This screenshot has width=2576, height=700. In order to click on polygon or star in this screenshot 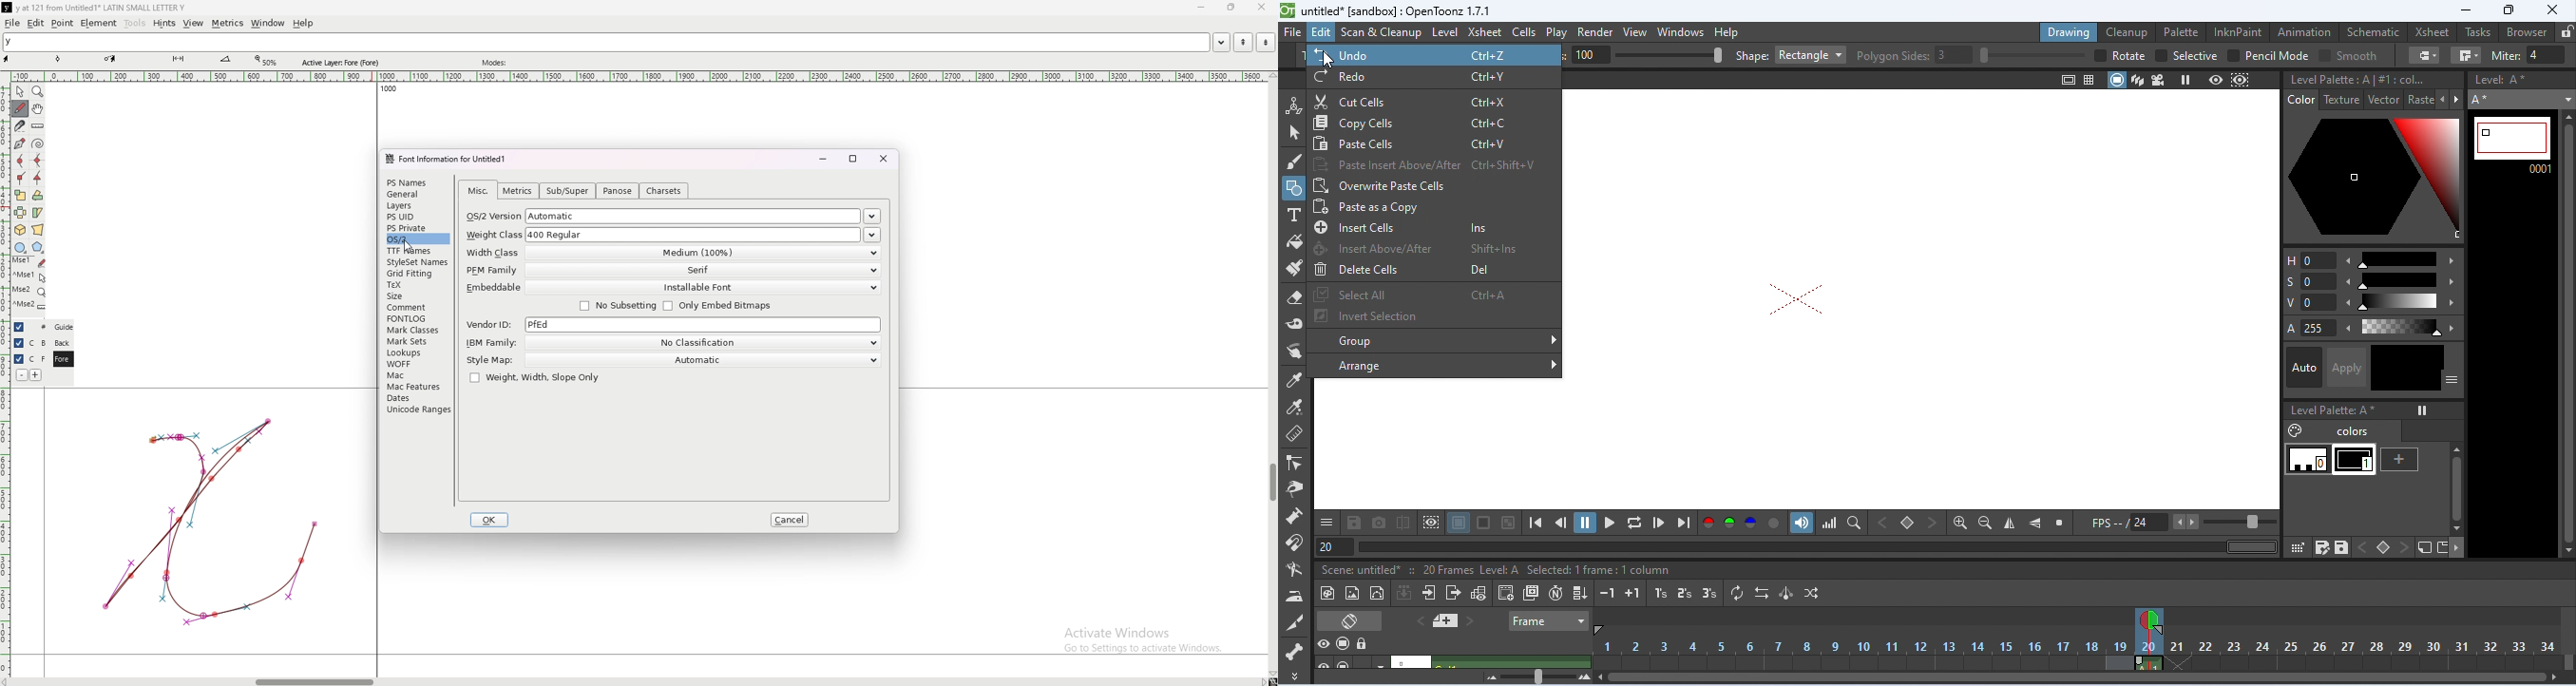, I will do `click(38, 248)`.